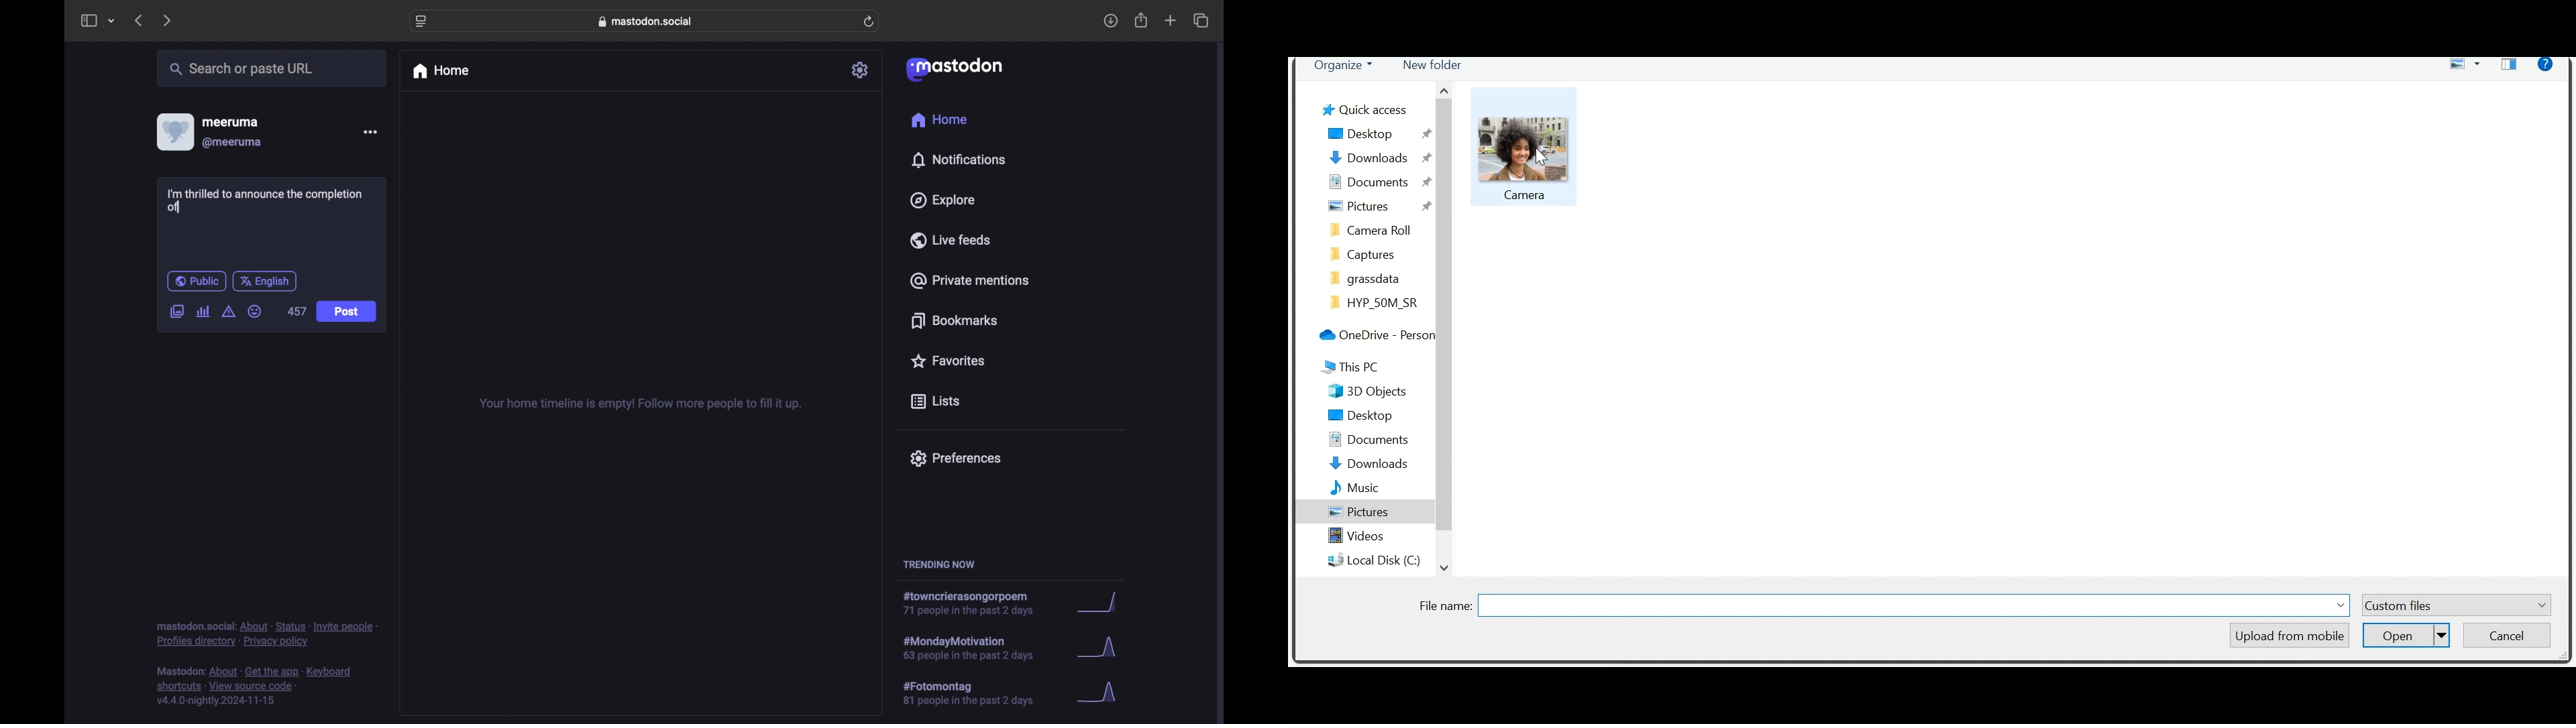 This screenshot has height=728, width=2576. Describe the element at coordinates (1372, 560) in the screenshot. I see `Local Disk (C)` at that location.